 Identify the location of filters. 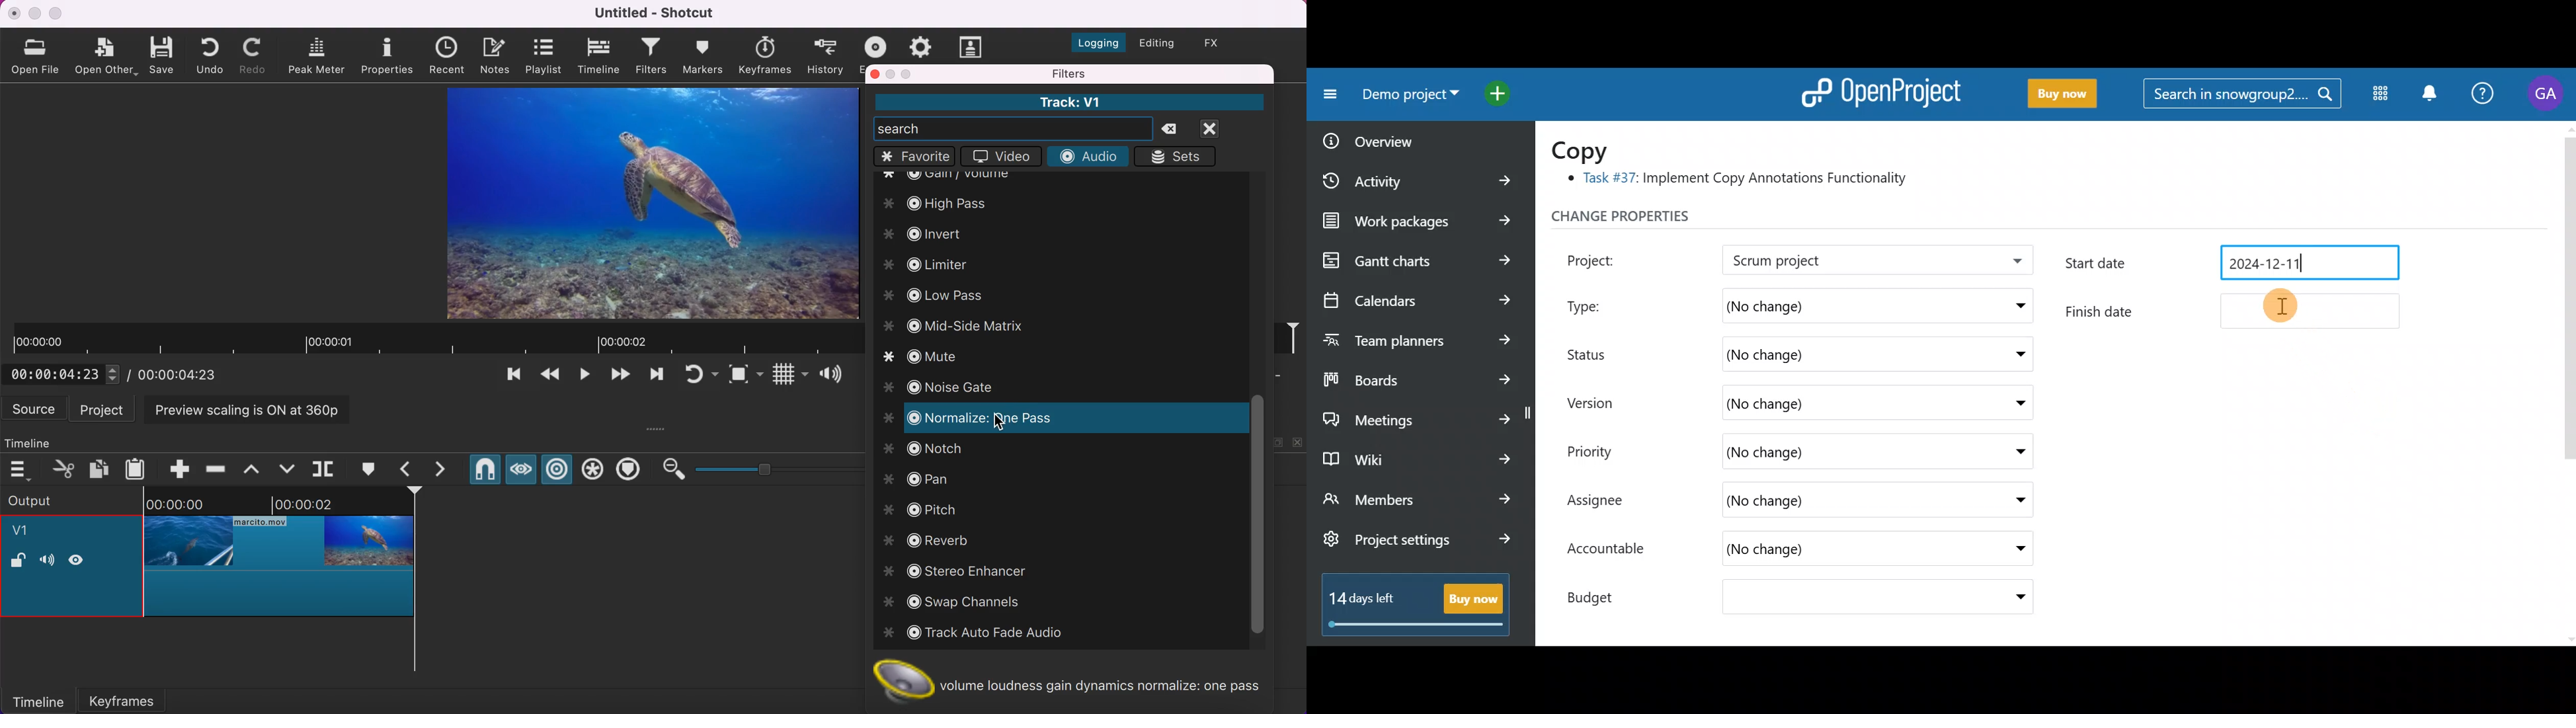
(1120, 74).